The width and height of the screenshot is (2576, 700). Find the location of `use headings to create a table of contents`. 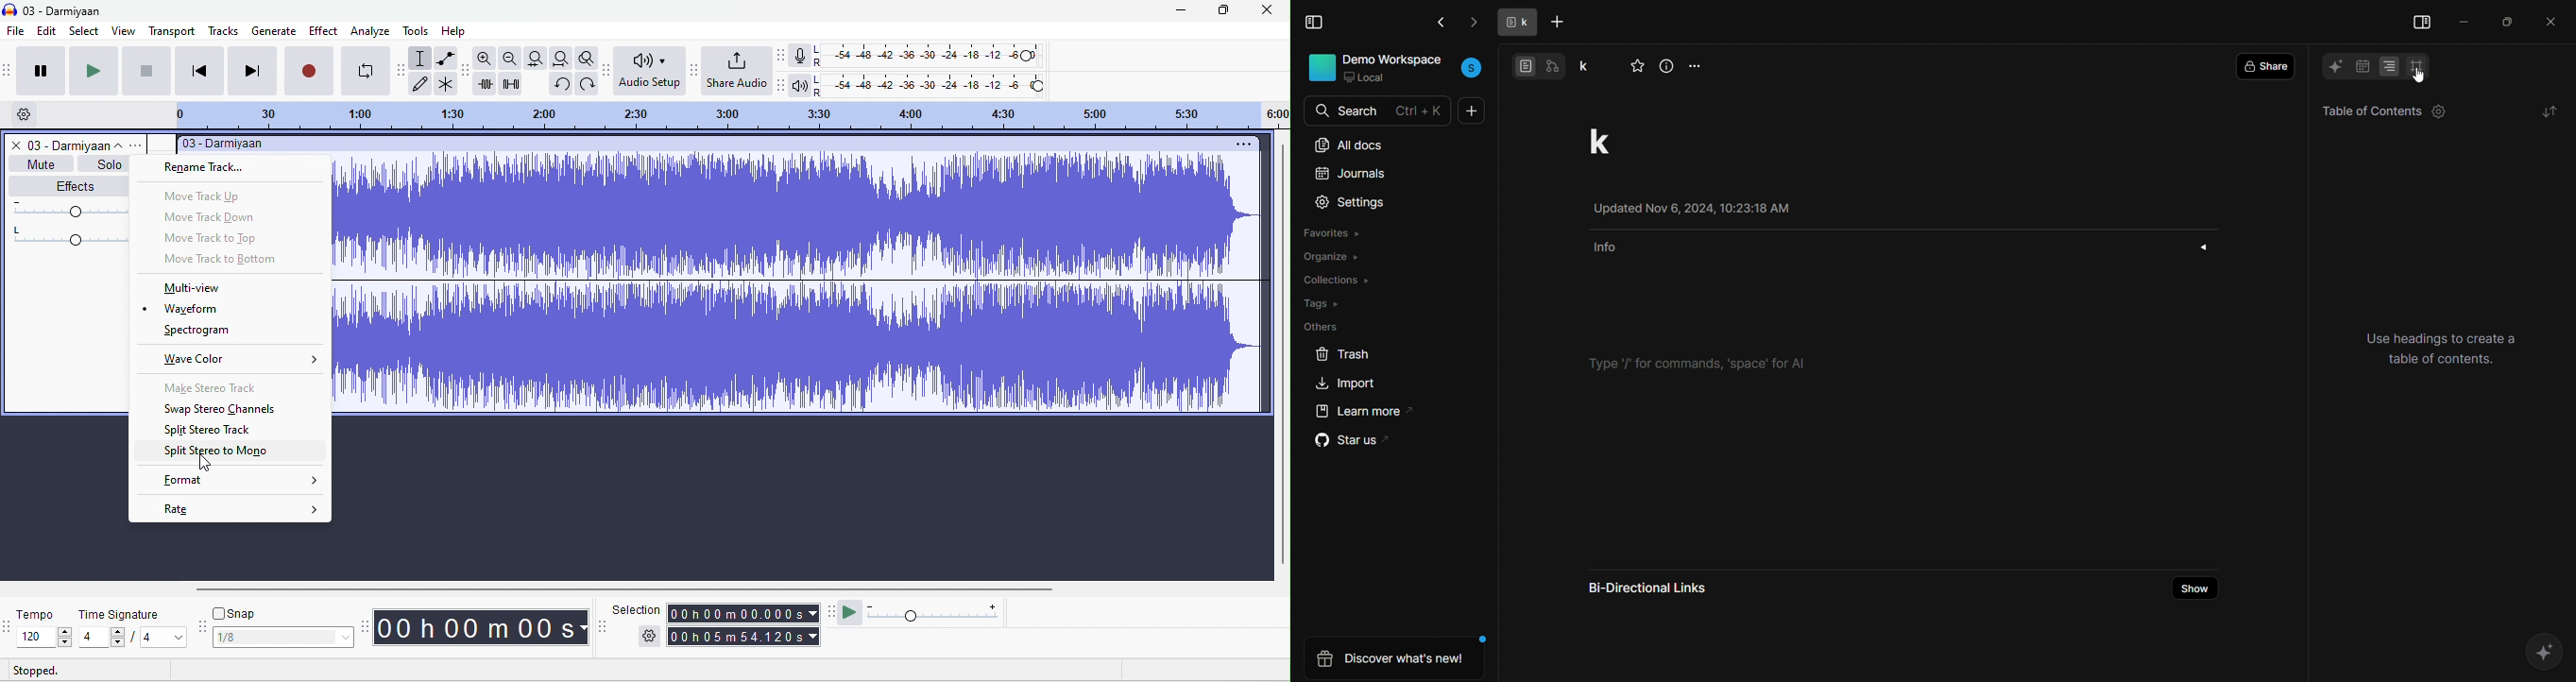

use headings to create a table of contents is located at coordinates (2447, 348).